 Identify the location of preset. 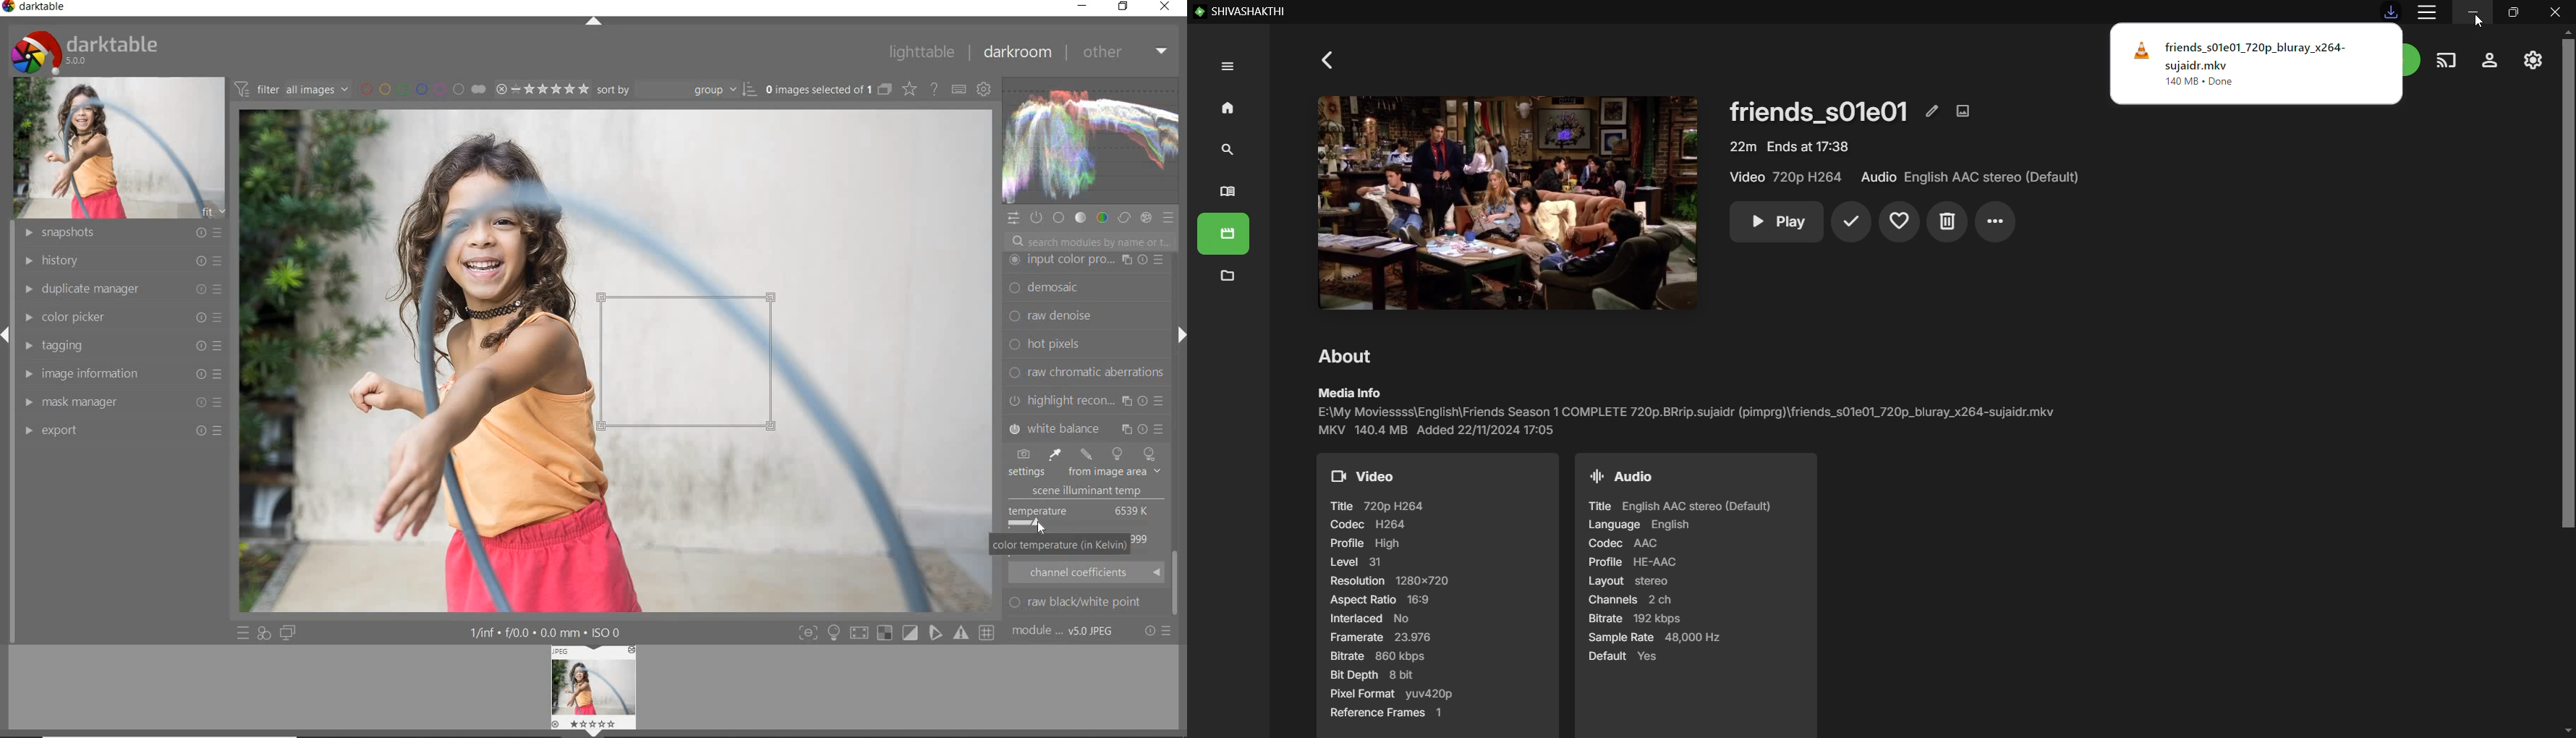
(1170, 221).